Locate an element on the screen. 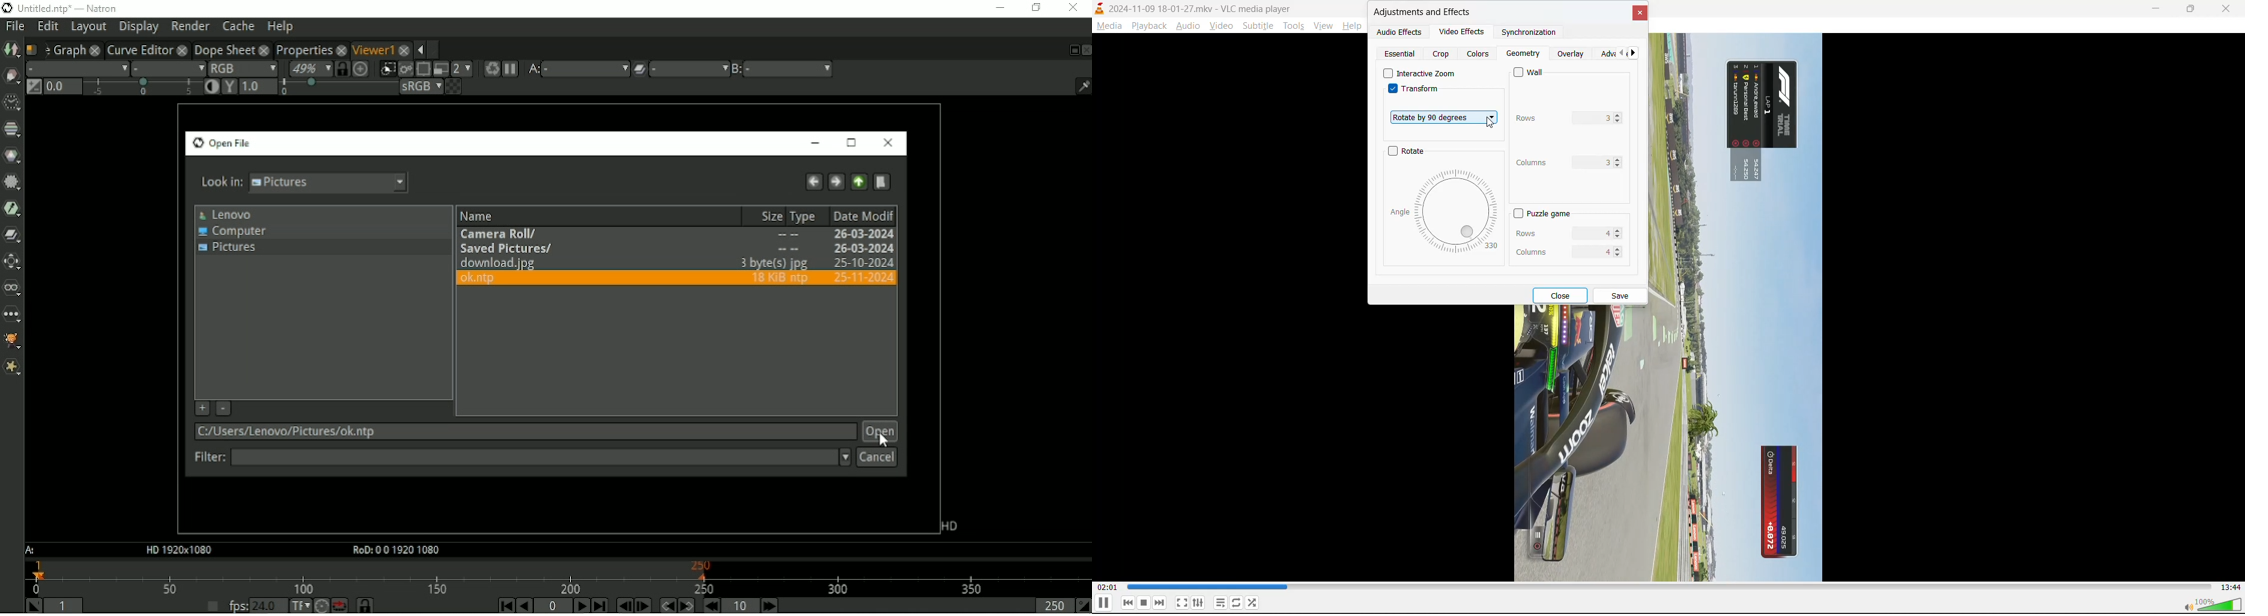  close is located at coordinates (94, 49).